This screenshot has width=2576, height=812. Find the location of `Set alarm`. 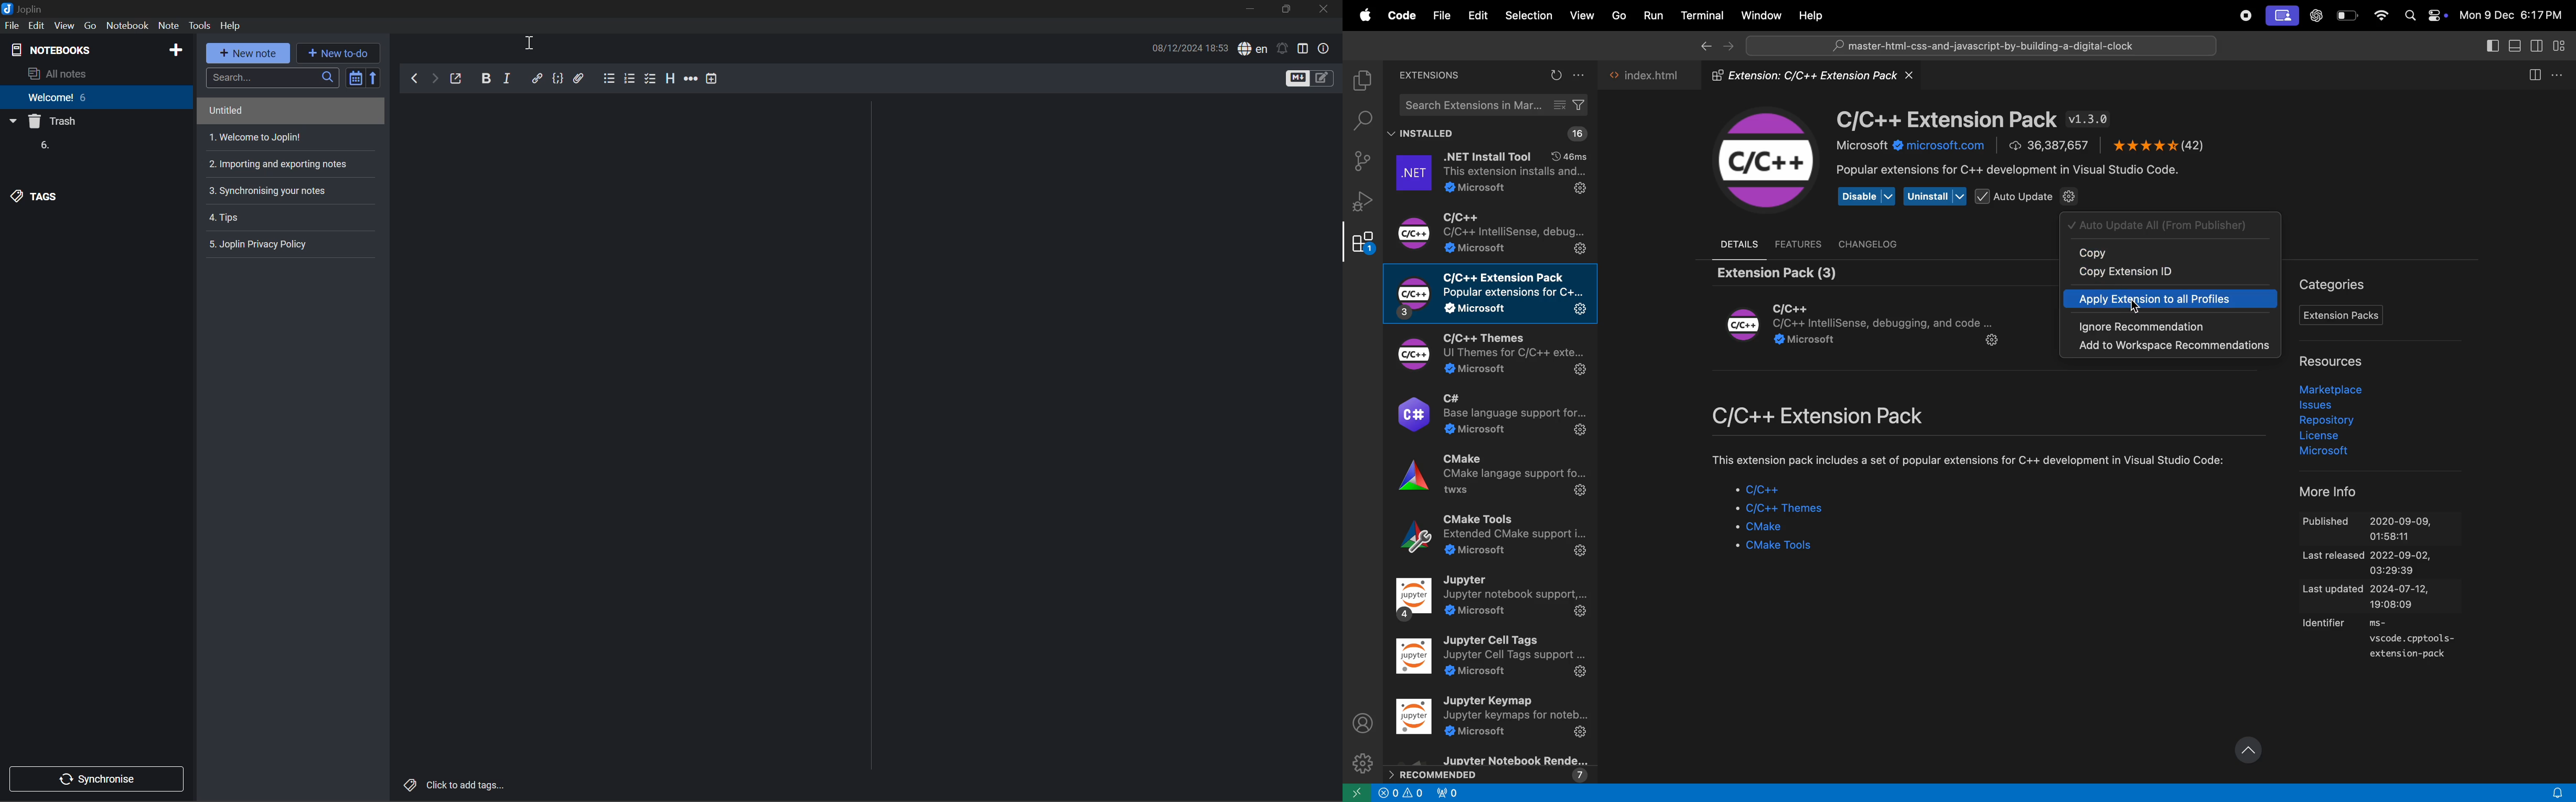

Set alarm is located at coordinates (1281, 48).